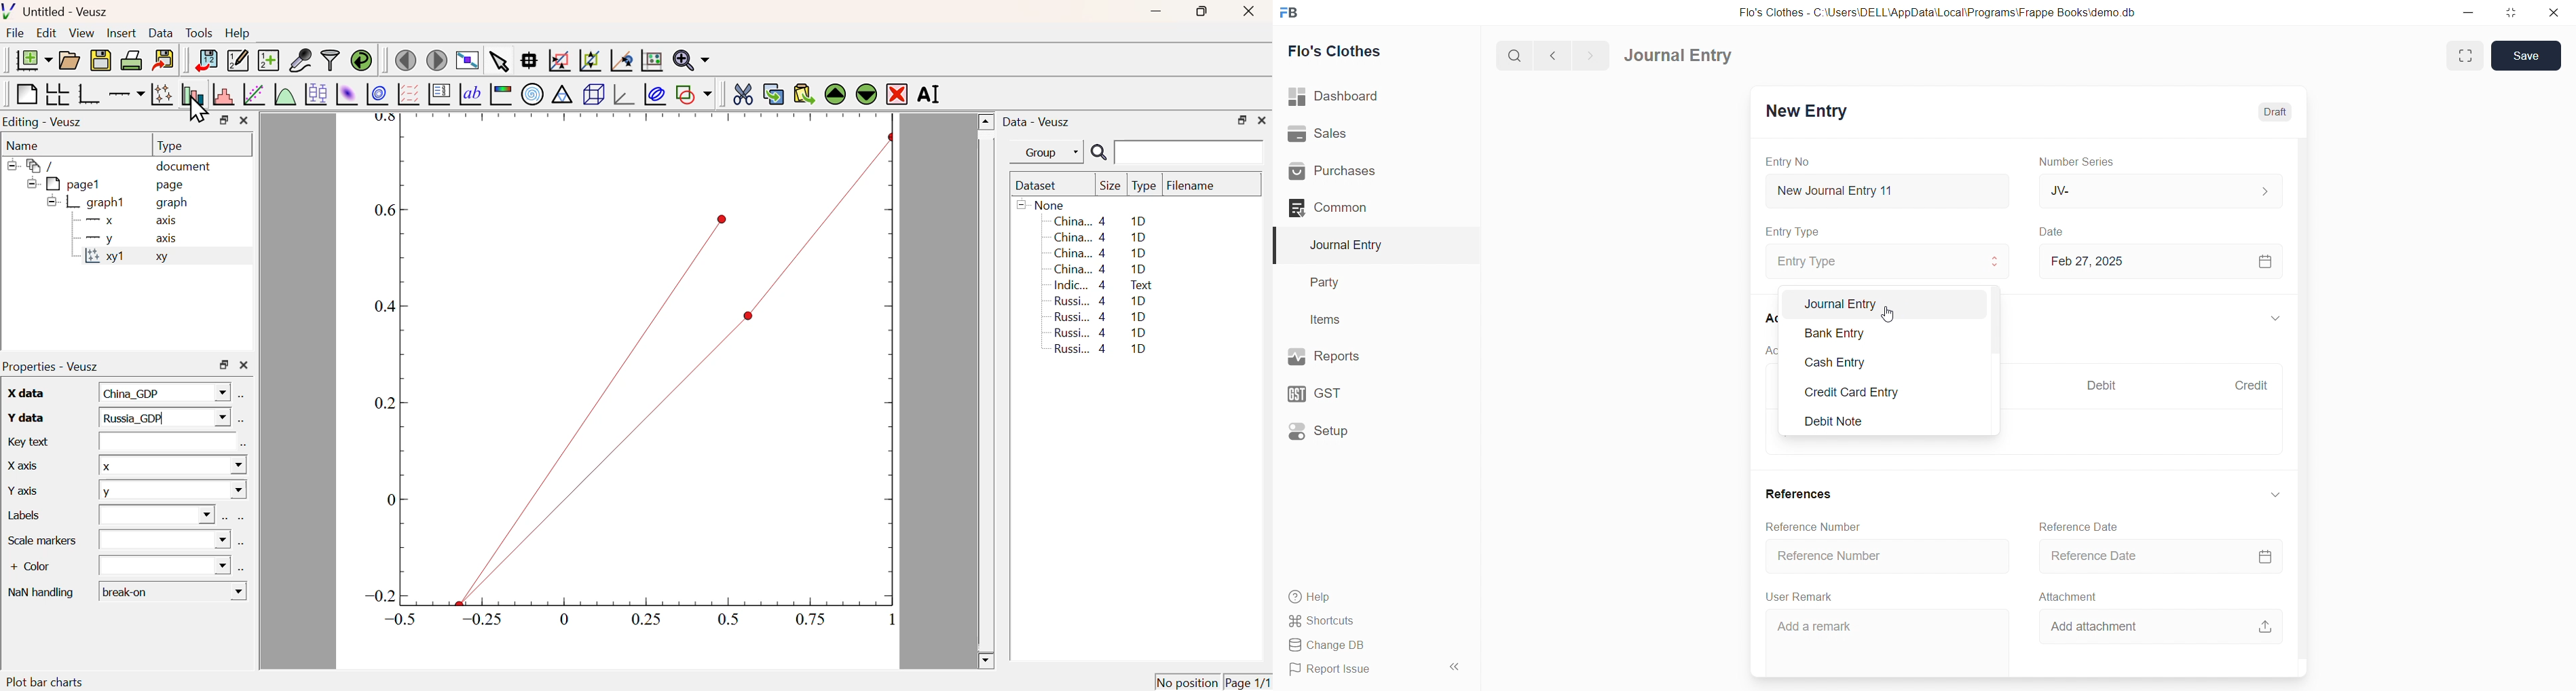  What do you see at coordinates (2104, 384) in the screenshot?
I see `Debit` at bounding box center [2104, 384].